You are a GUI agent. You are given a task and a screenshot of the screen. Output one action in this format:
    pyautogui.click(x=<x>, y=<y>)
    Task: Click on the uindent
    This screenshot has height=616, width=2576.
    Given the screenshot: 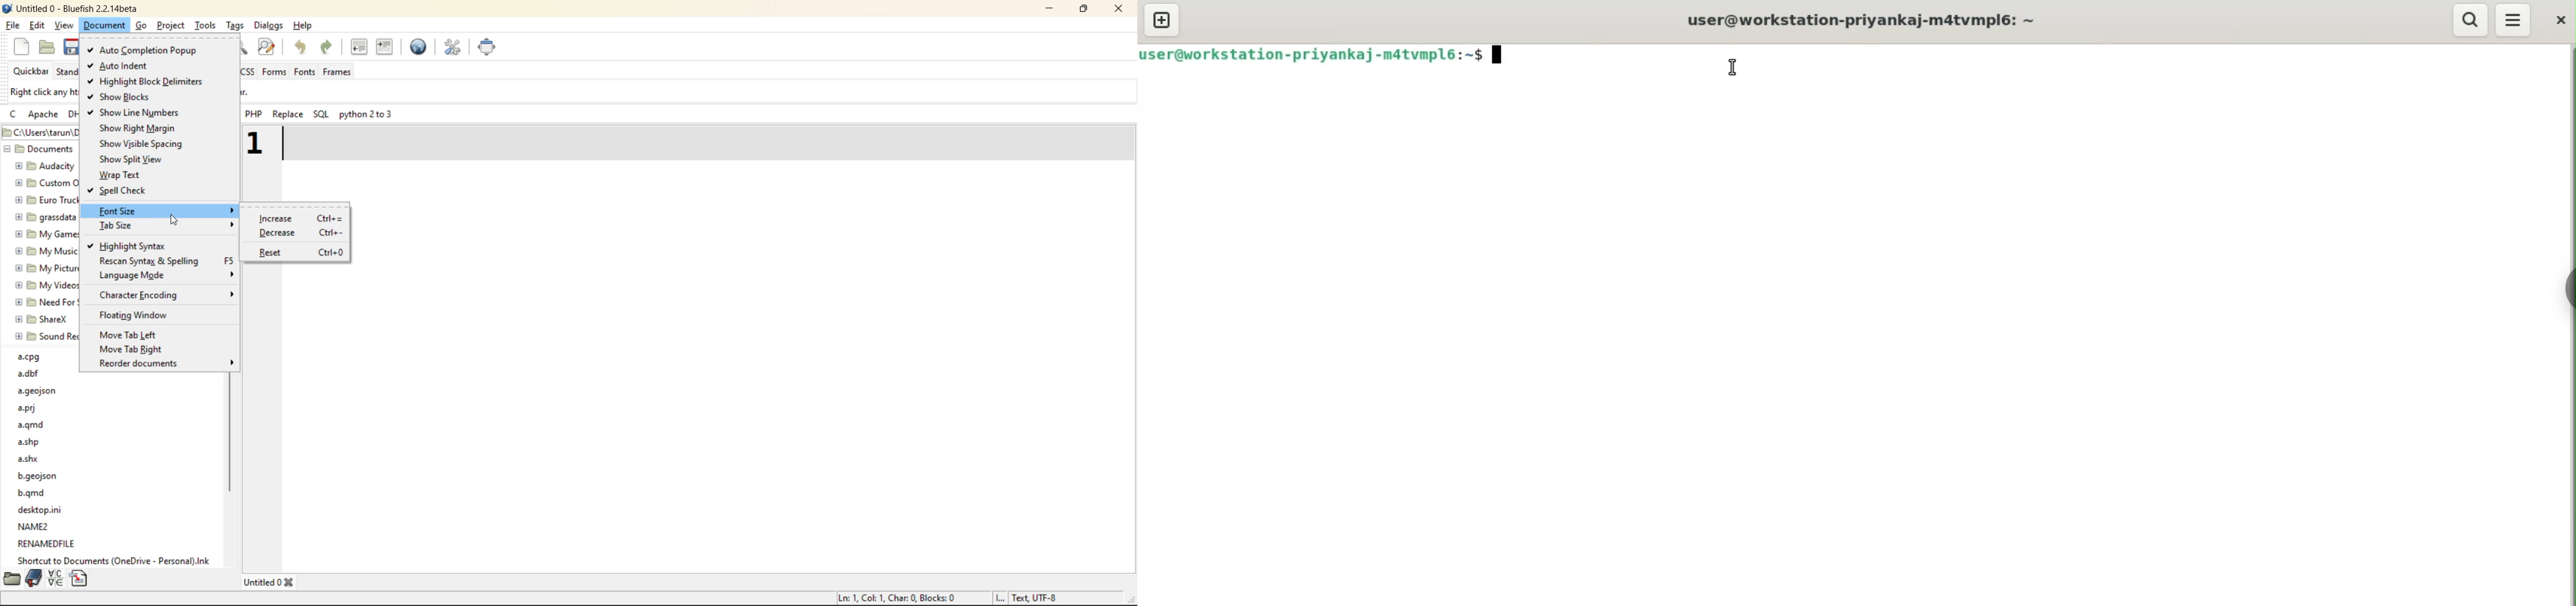 What is the action you would take?
    pyautogui.click(x=361, y=48)
    